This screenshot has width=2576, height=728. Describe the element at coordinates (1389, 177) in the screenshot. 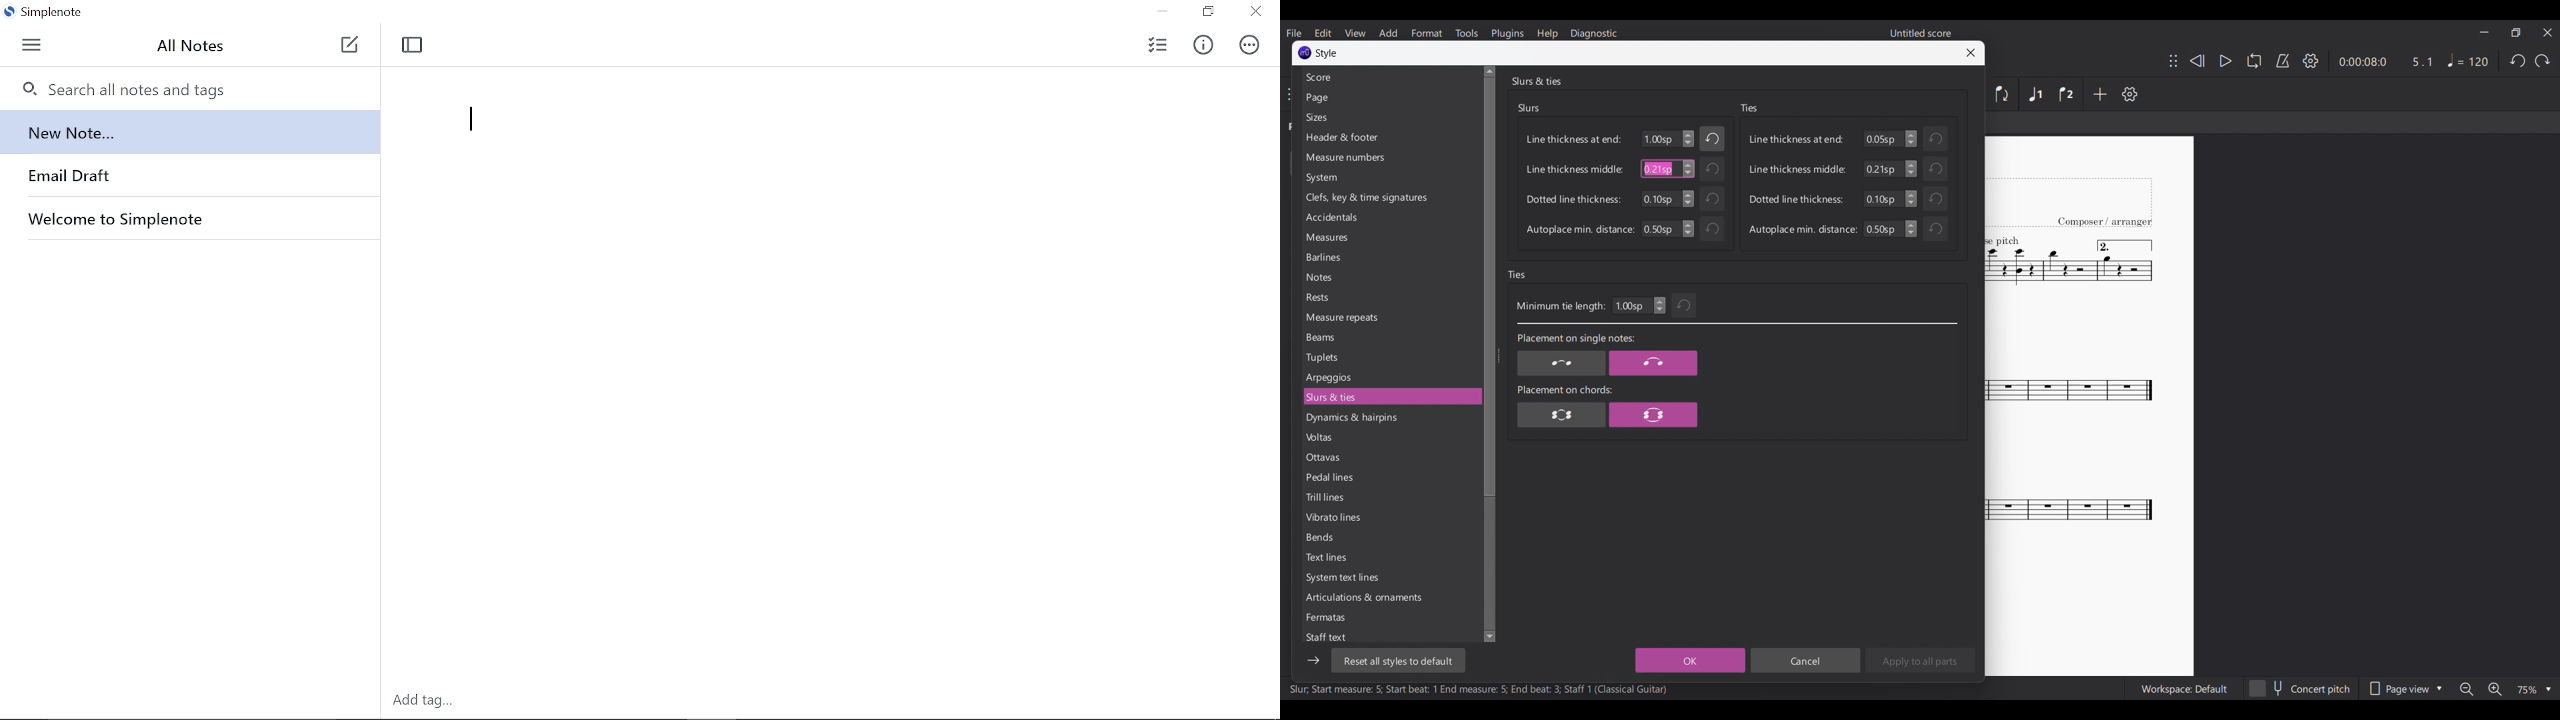

I see `System` at that location.